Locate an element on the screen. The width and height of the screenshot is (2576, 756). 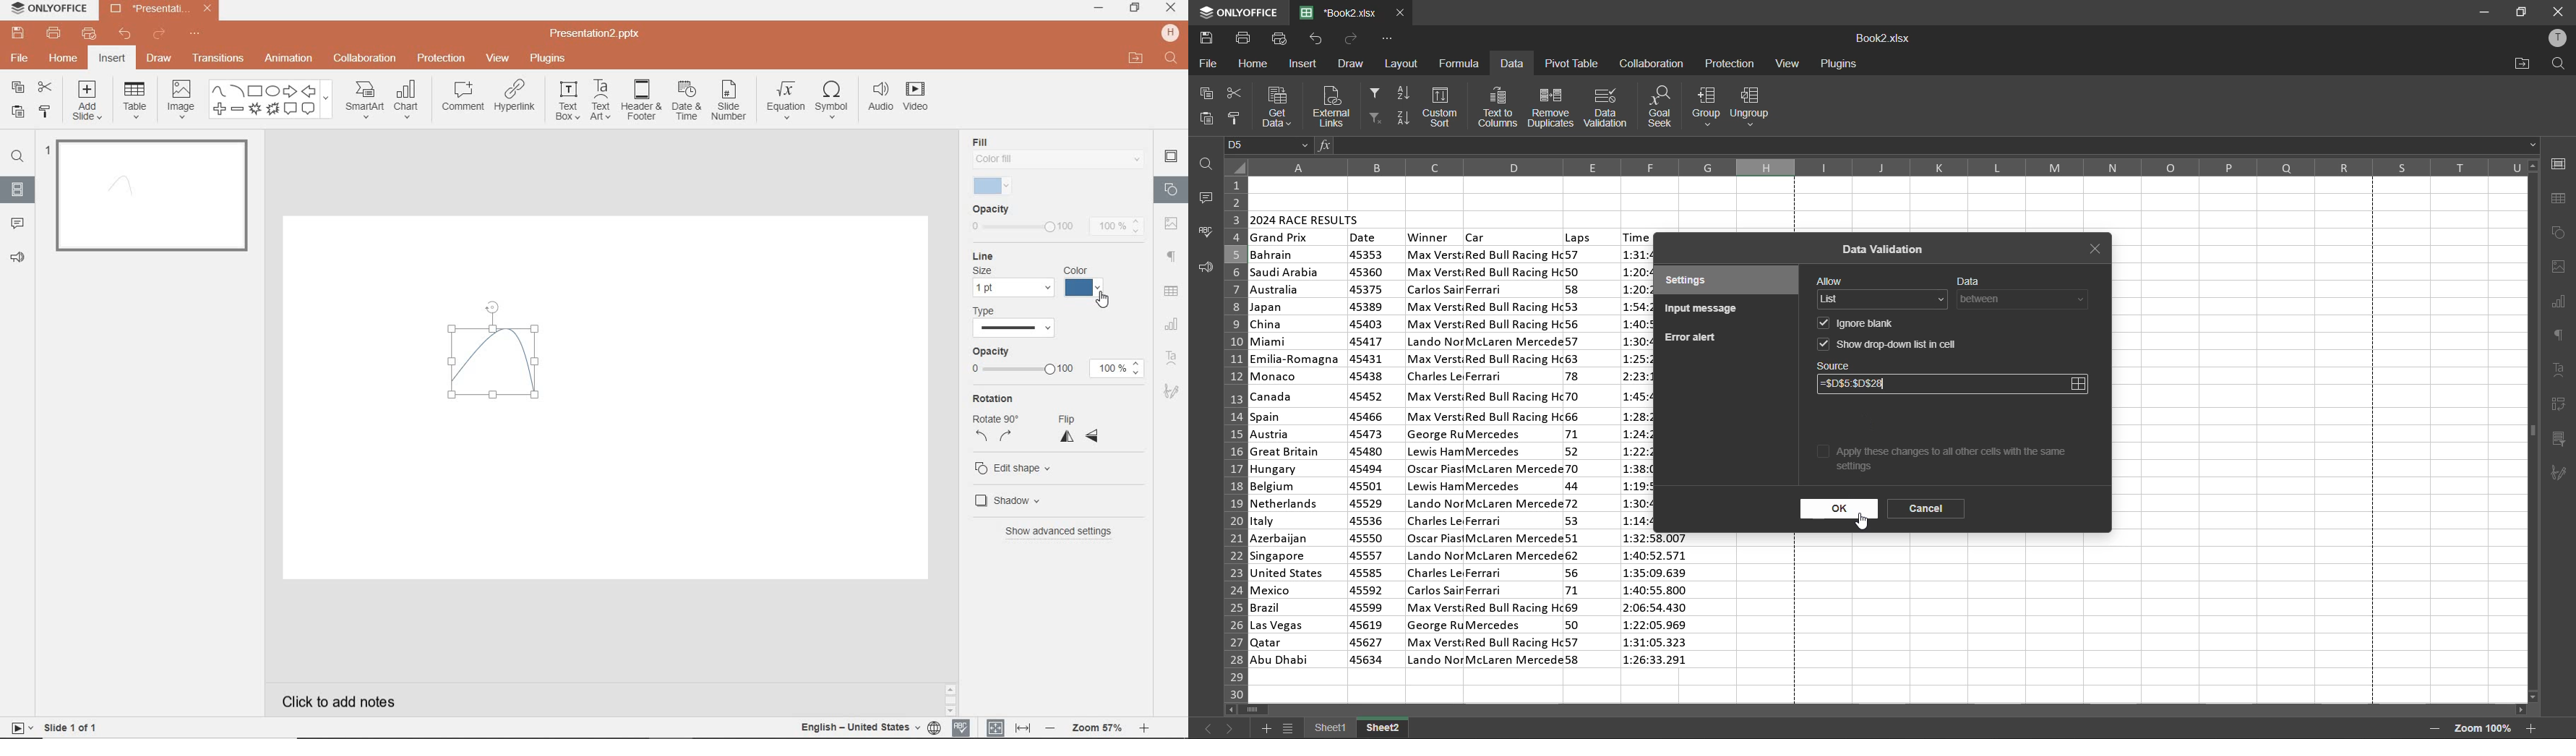
QUICK PRINT is located at coordinates (88, 34).